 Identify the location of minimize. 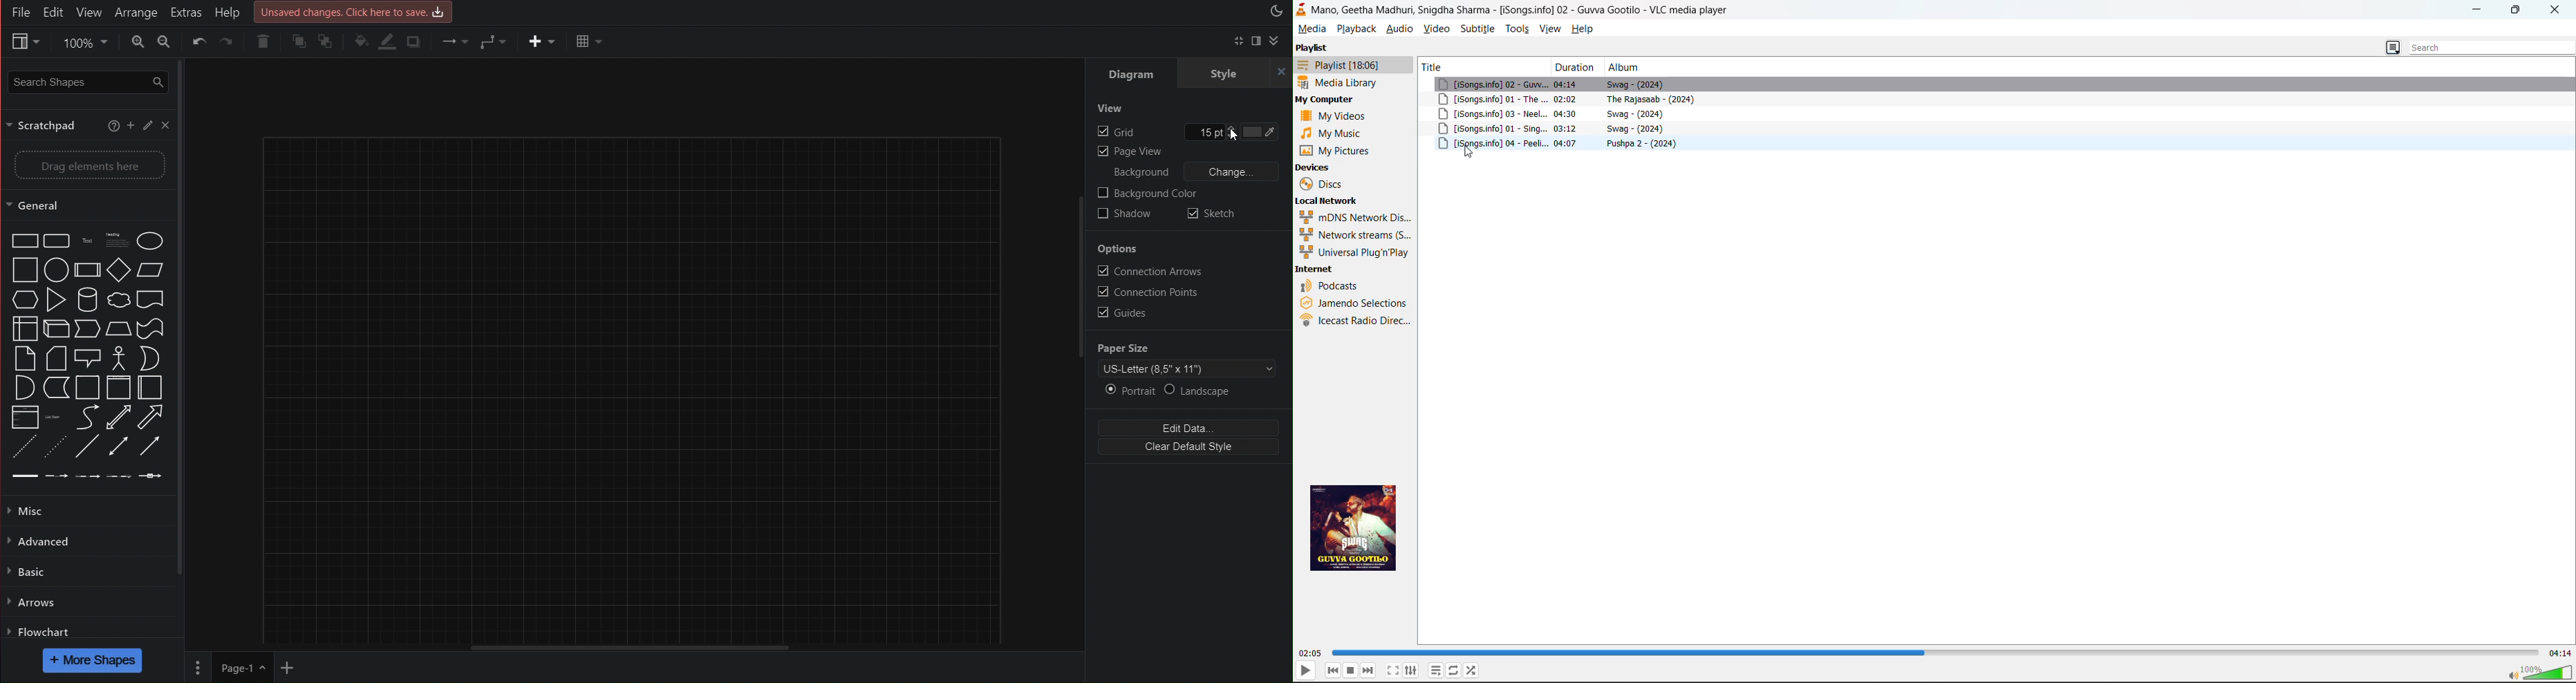
(2480, 10).